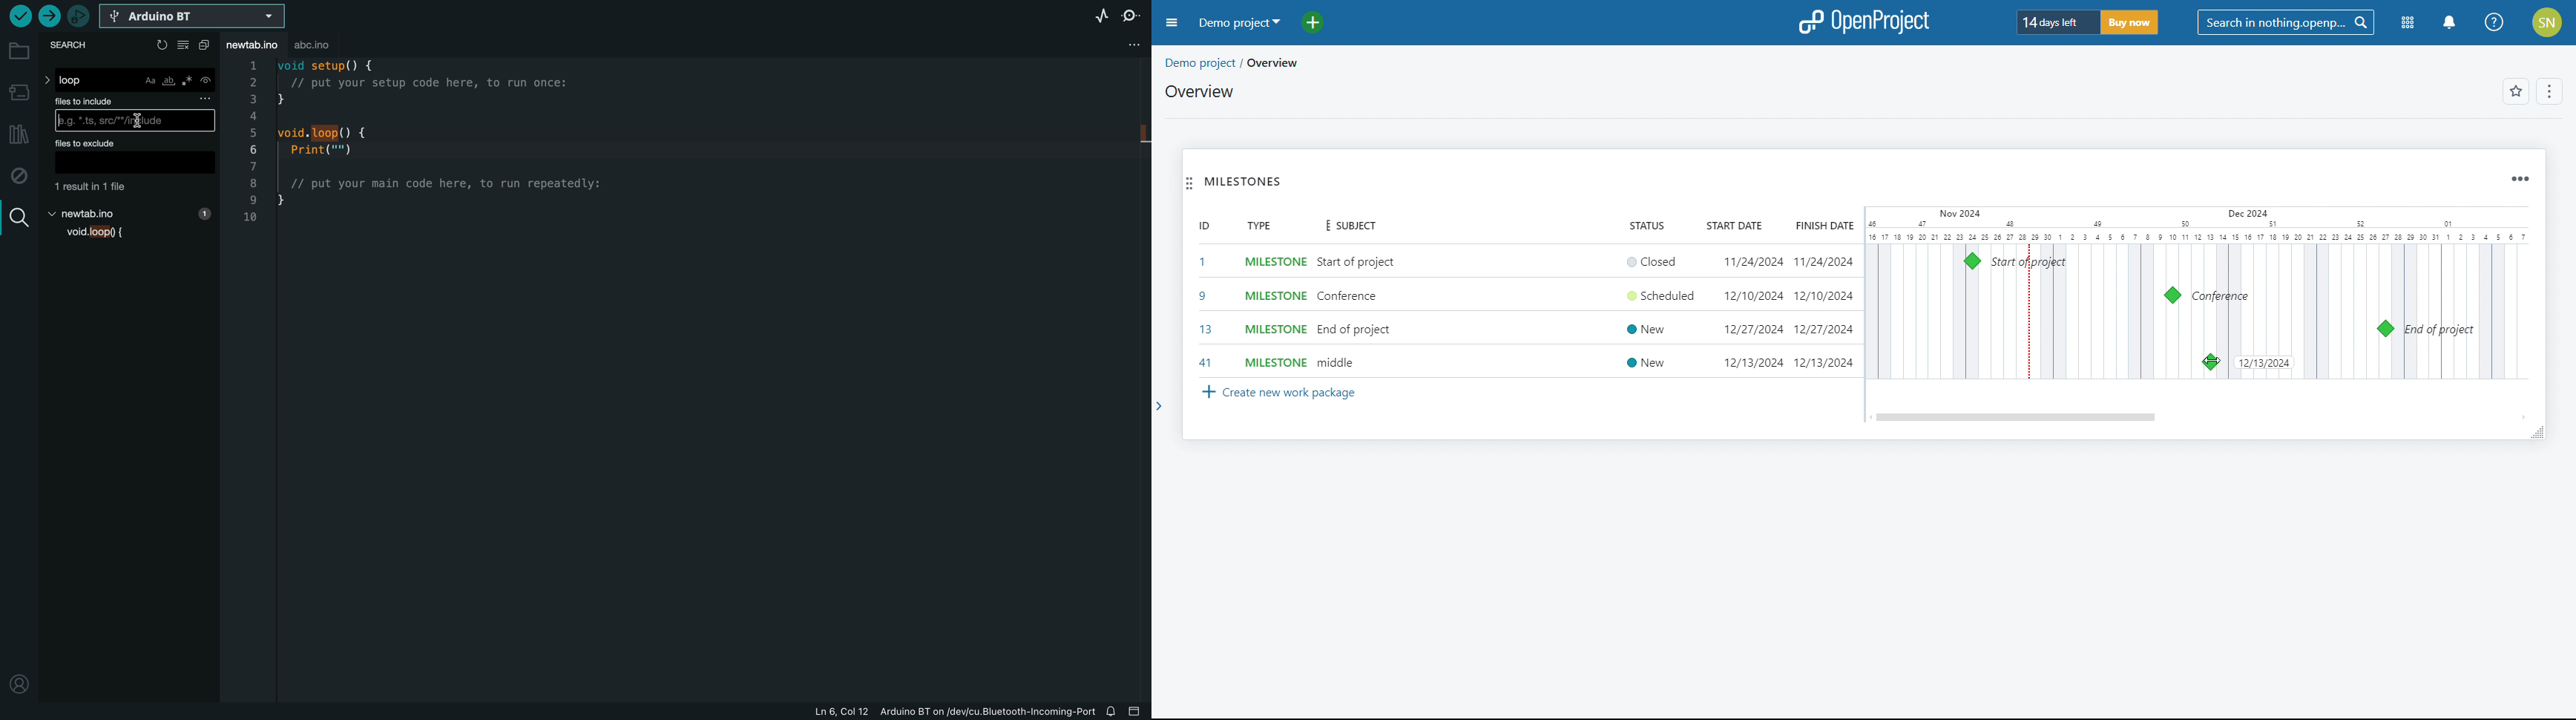 The height and width of the screenshot is (728, 2576). I want to click on void setup() {// put your setup code here, to run once:}void. loop() {Print("")// put your main code here, to run repeatedly:}, so click(445, 152).